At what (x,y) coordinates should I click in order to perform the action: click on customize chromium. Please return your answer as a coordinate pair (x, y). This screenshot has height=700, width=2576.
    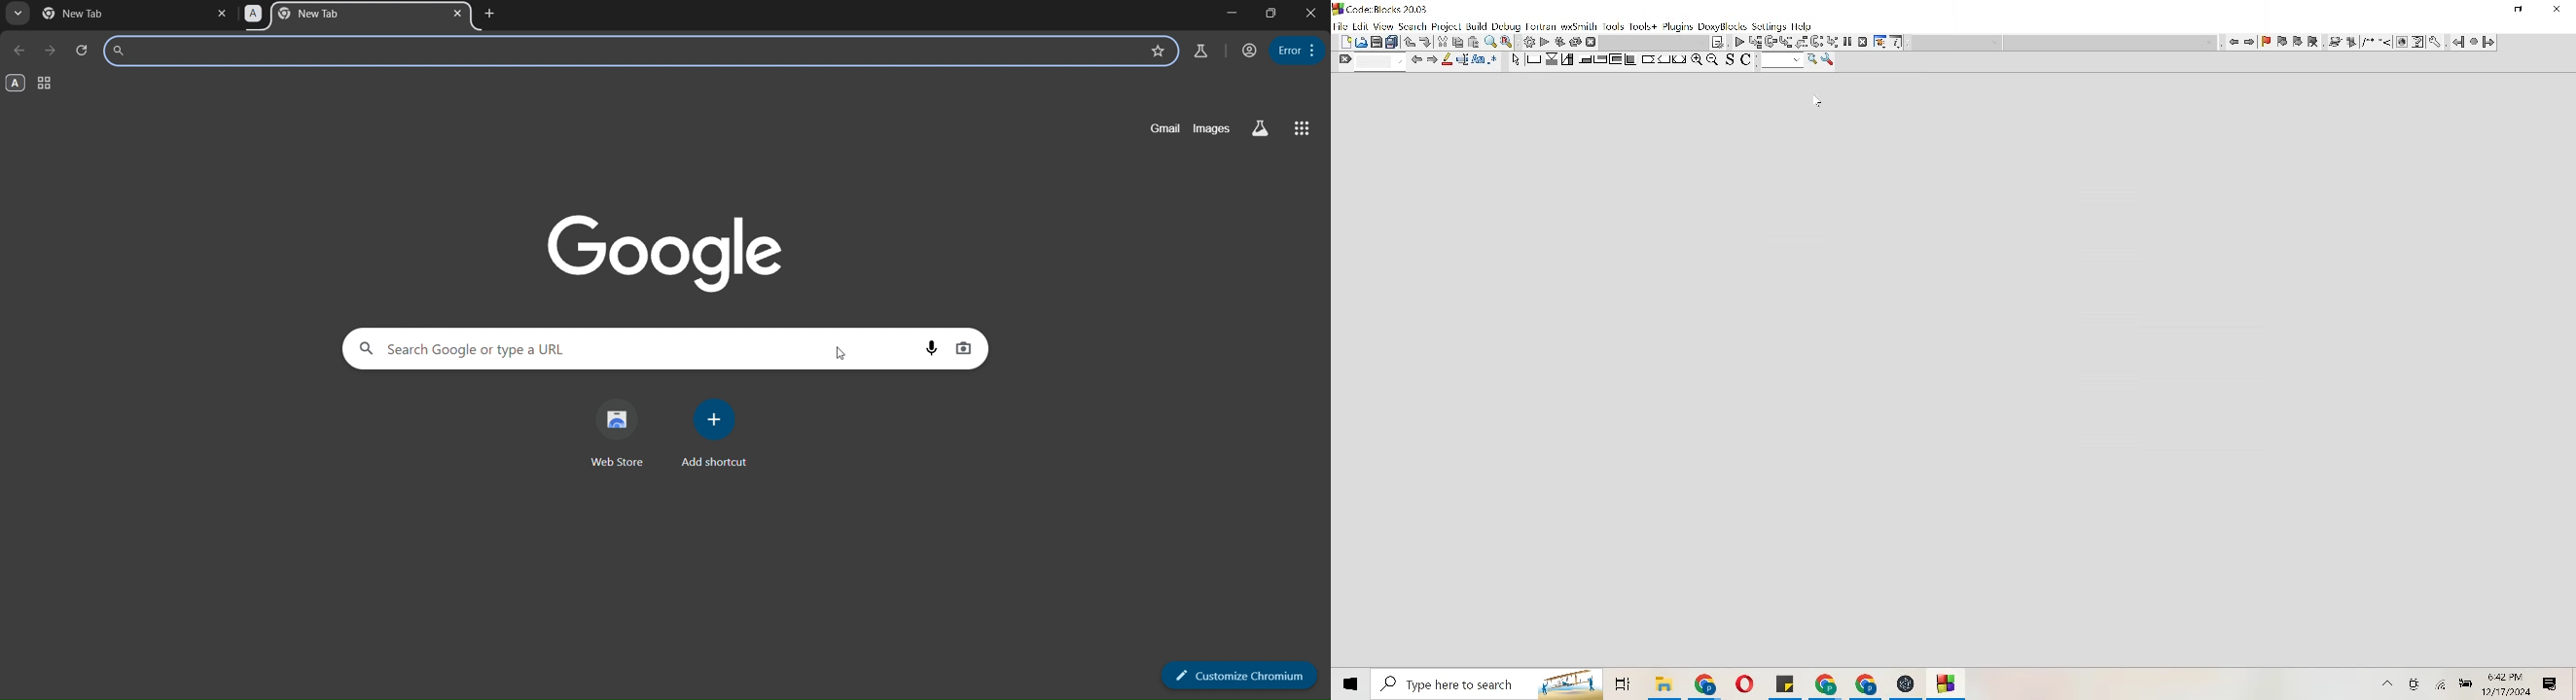
    Looking at the image, I should click on (1243, 676).